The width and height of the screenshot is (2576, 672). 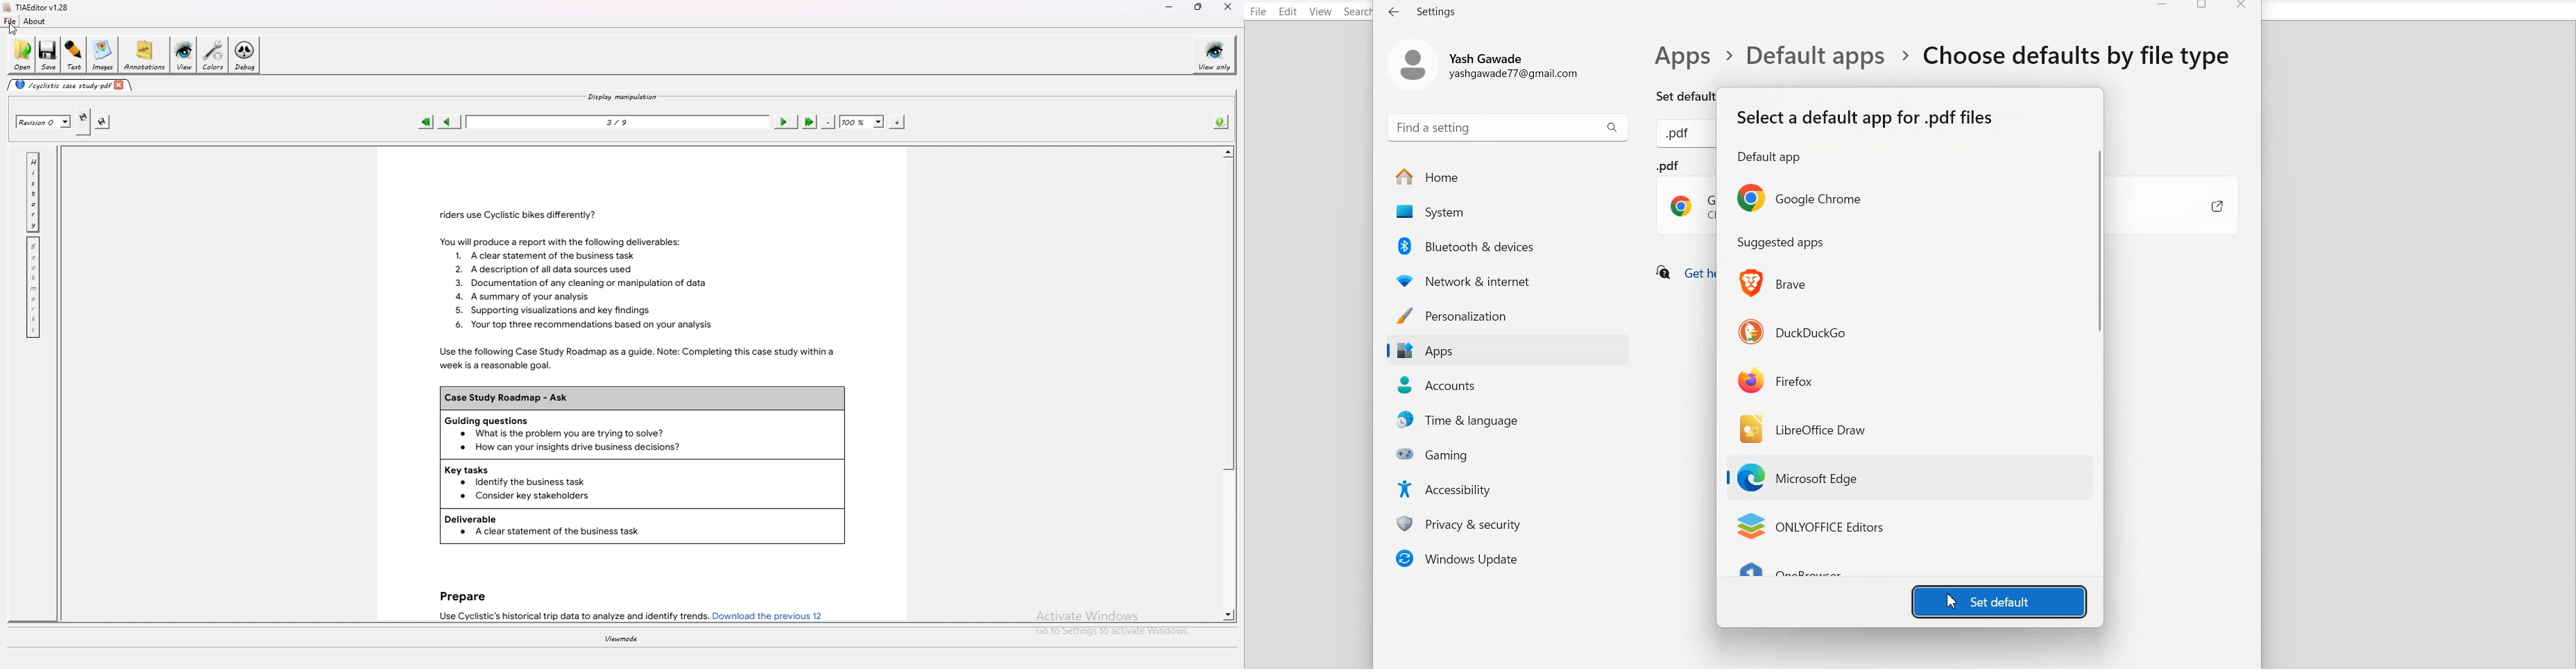 What do you see at coordinates (1507, 315) in the screenshot?
I see `Personalization` at bounding box center [1507, 315].